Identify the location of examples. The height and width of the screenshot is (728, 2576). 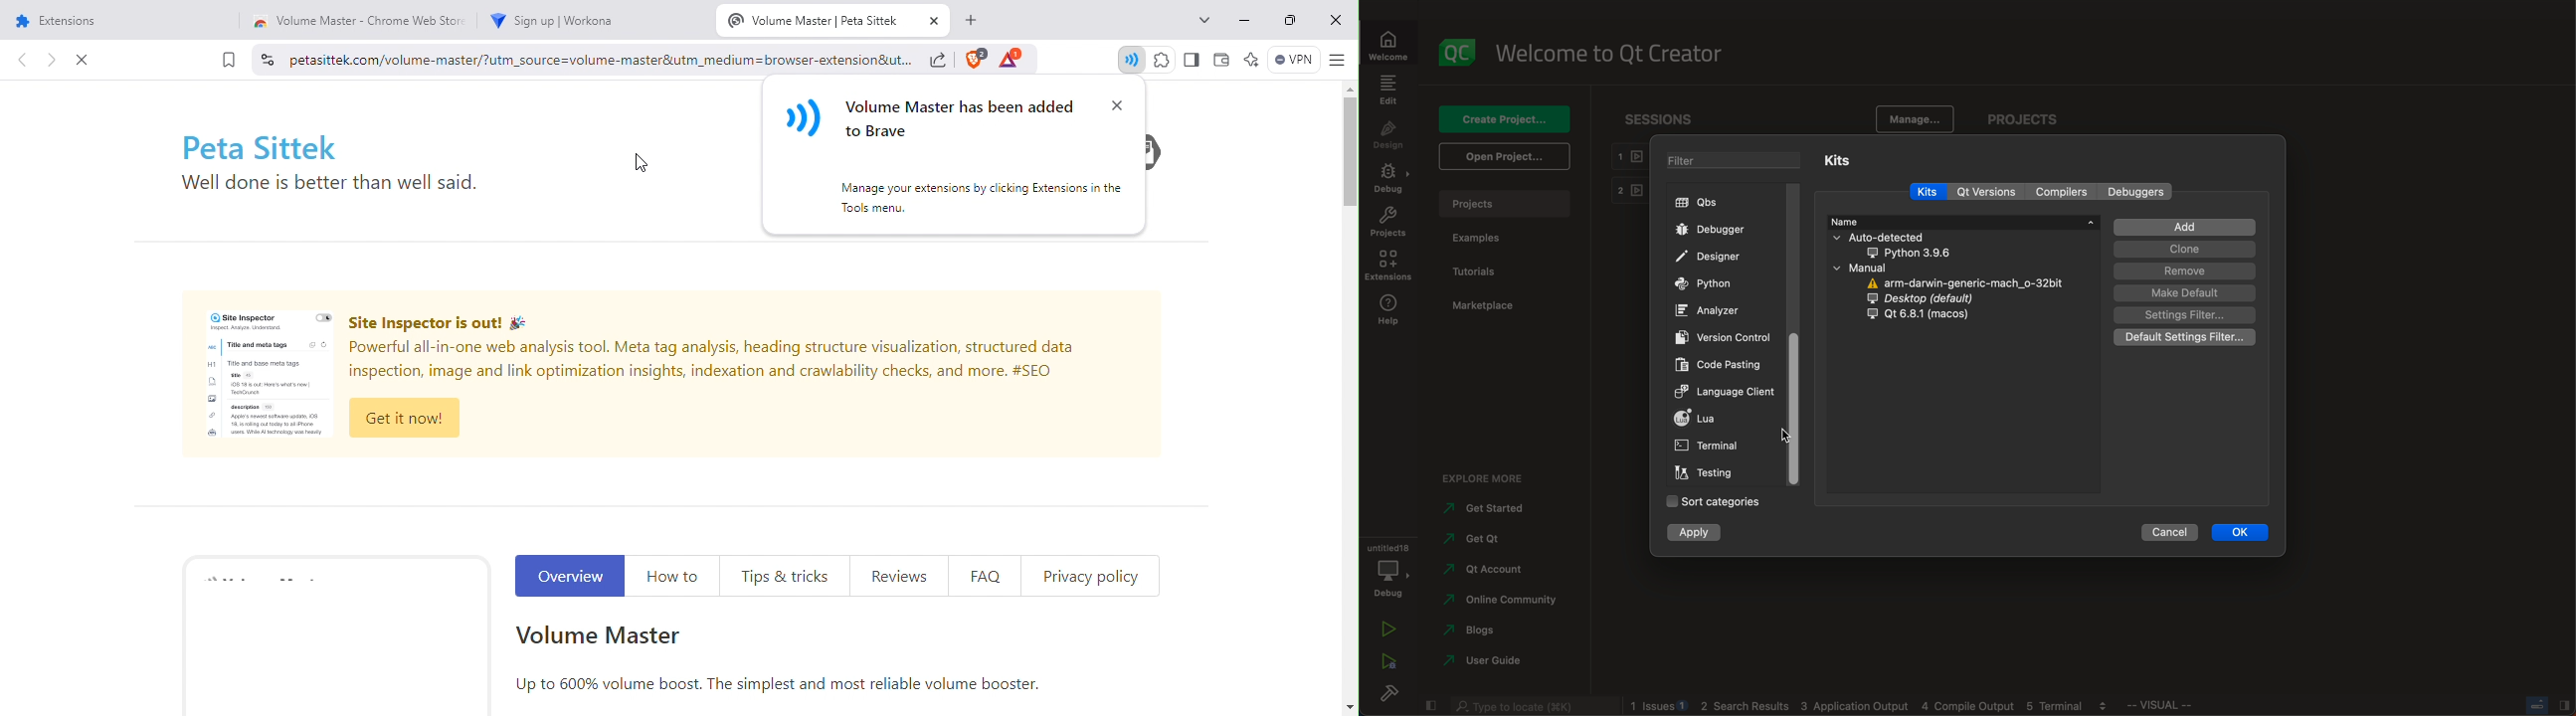
(1486, 238).